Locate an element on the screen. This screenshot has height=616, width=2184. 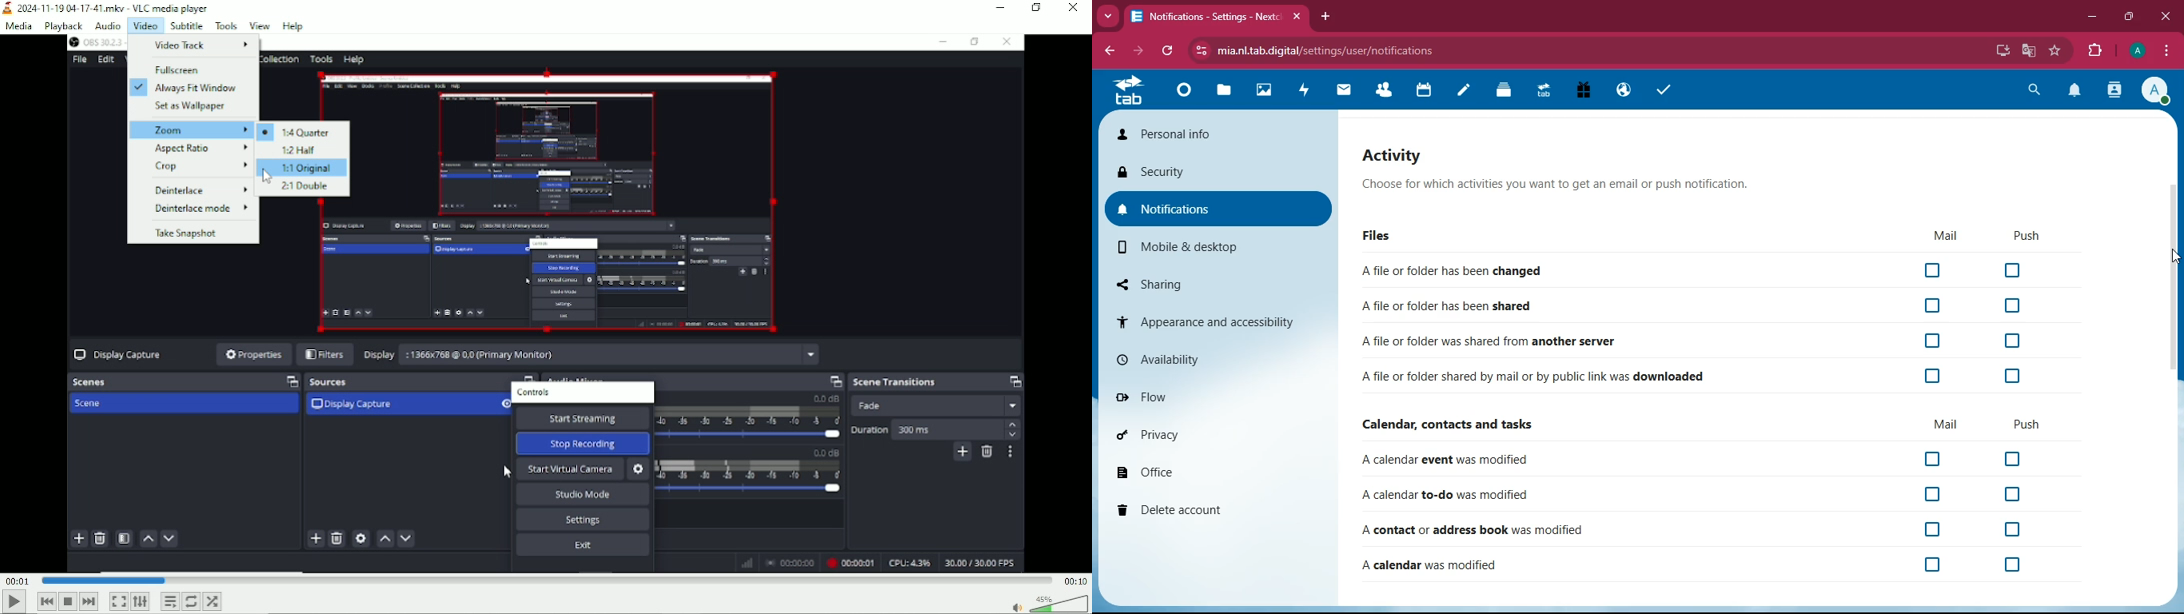
Volume is located at coordinates (1046, 603).